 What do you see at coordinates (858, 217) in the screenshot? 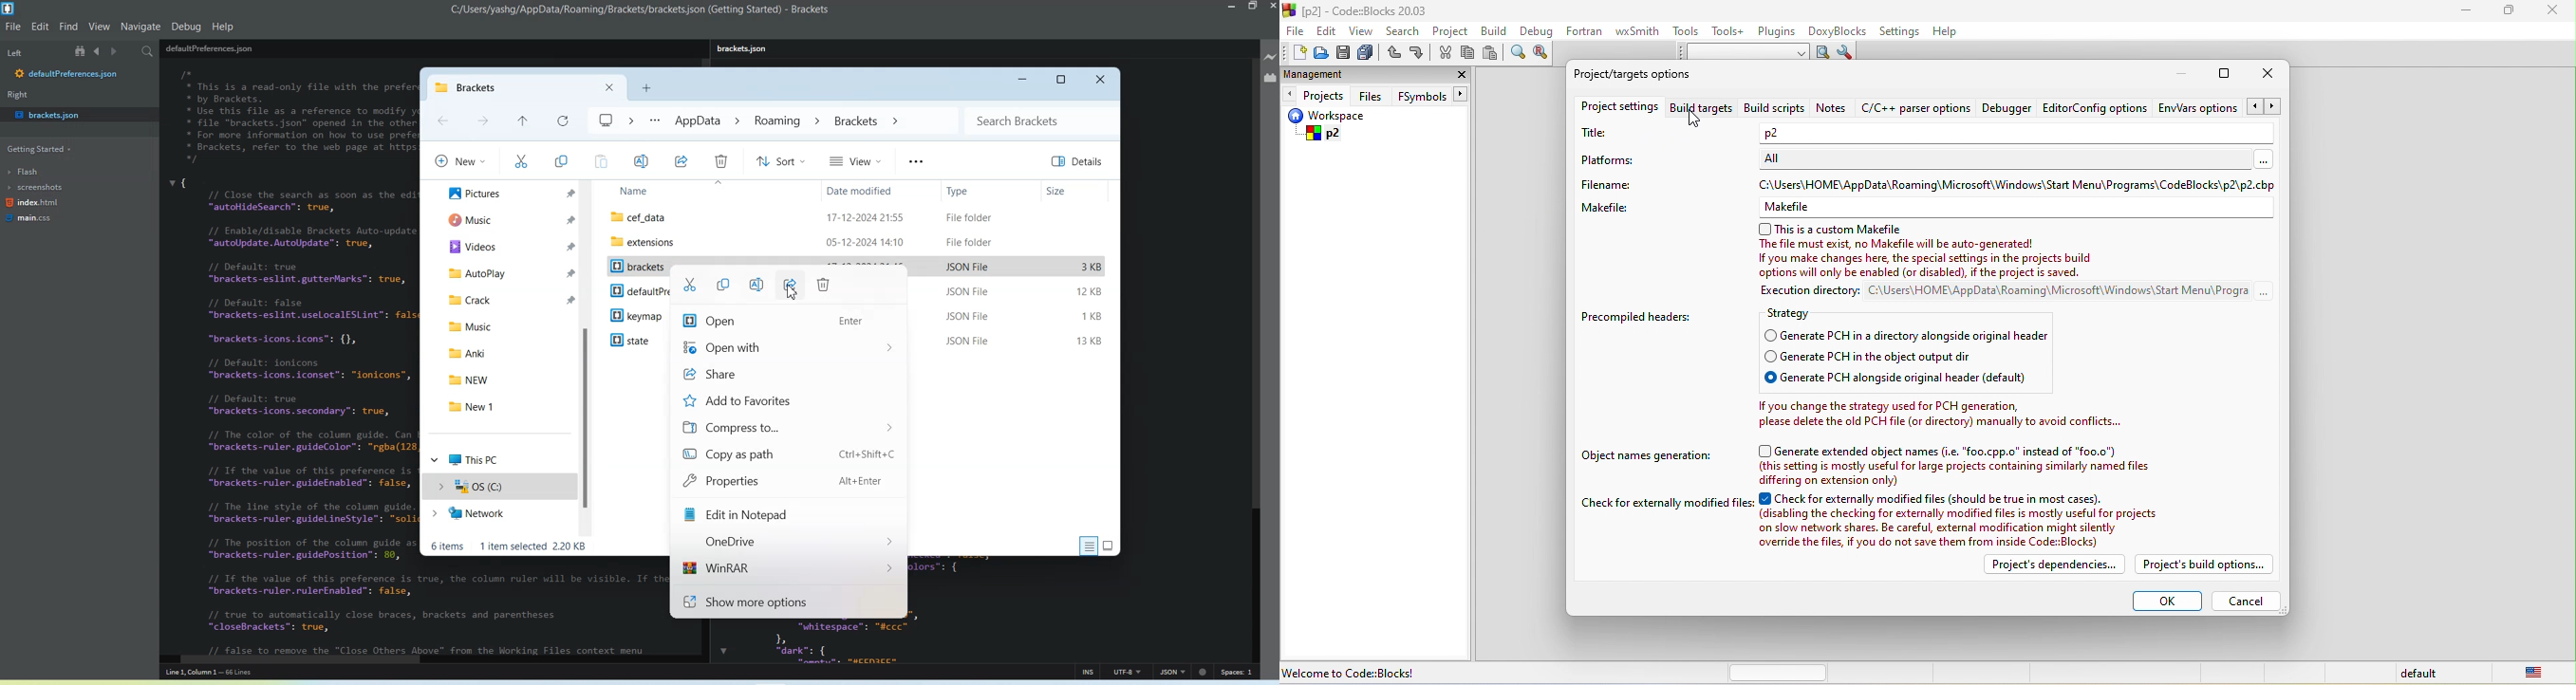
I see `File` at bounding box center [858, 217].